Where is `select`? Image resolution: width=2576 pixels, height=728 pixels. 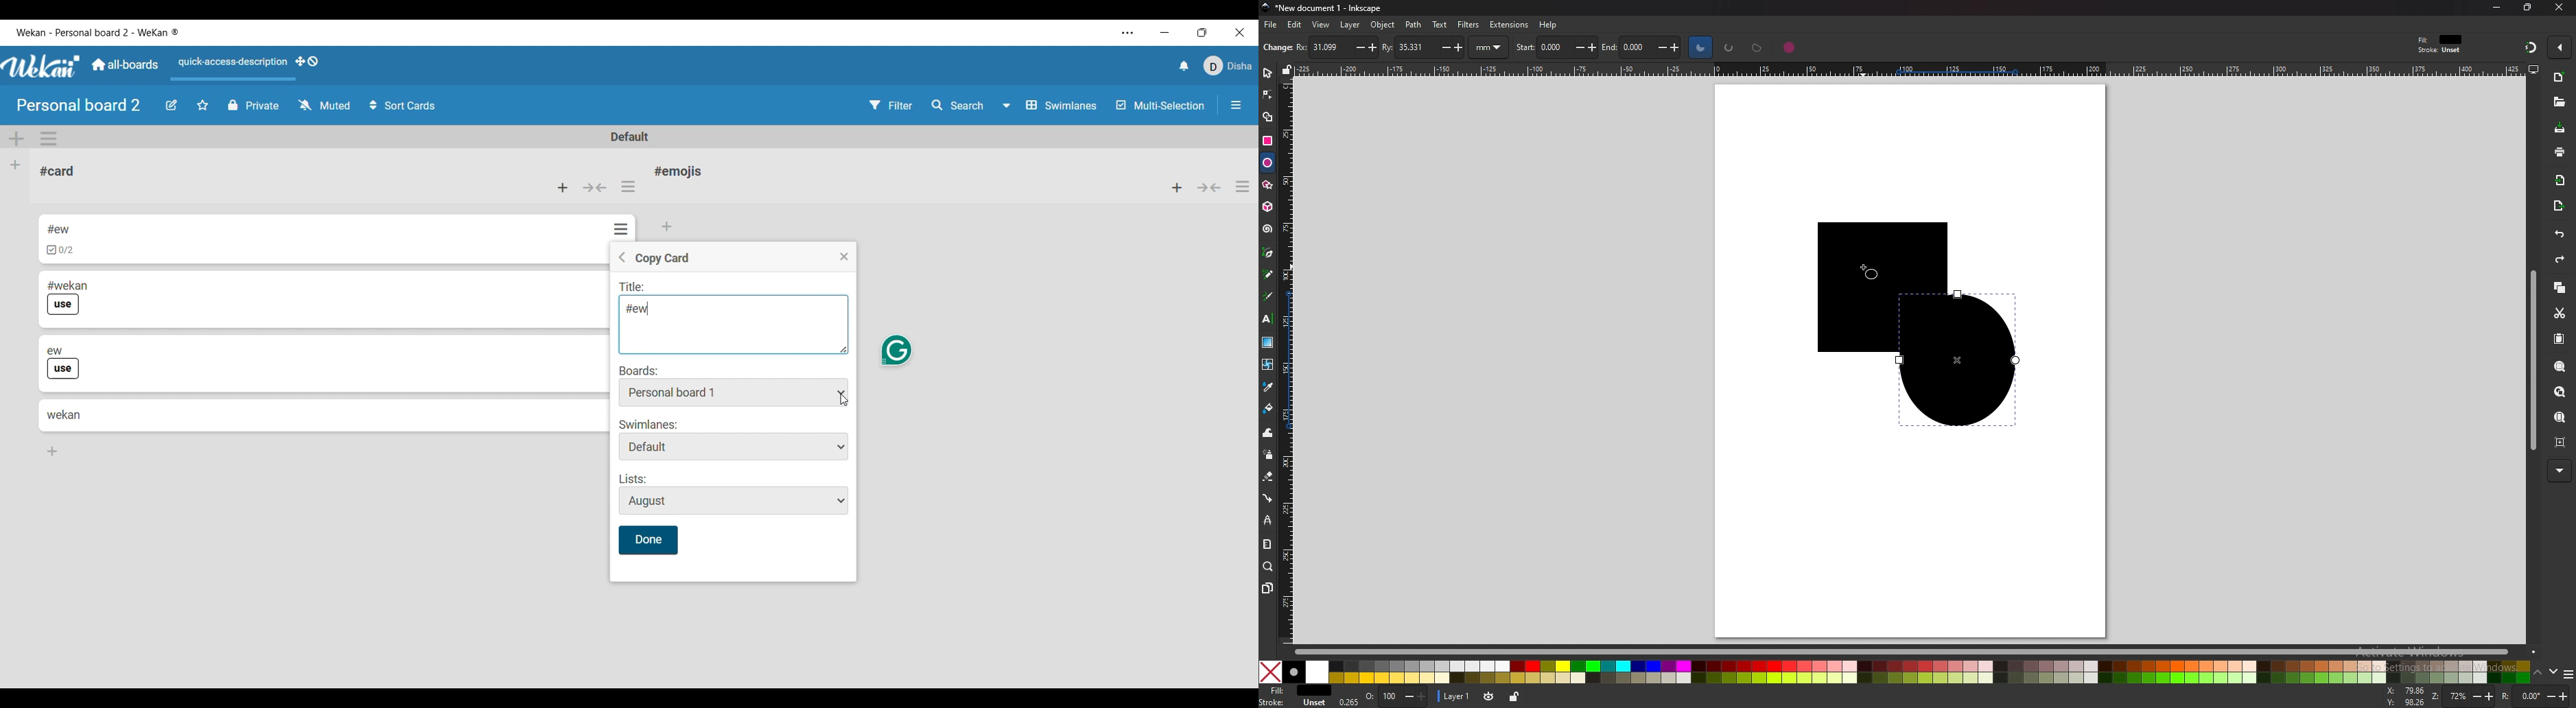
select is located at coordinates (1267, 71).